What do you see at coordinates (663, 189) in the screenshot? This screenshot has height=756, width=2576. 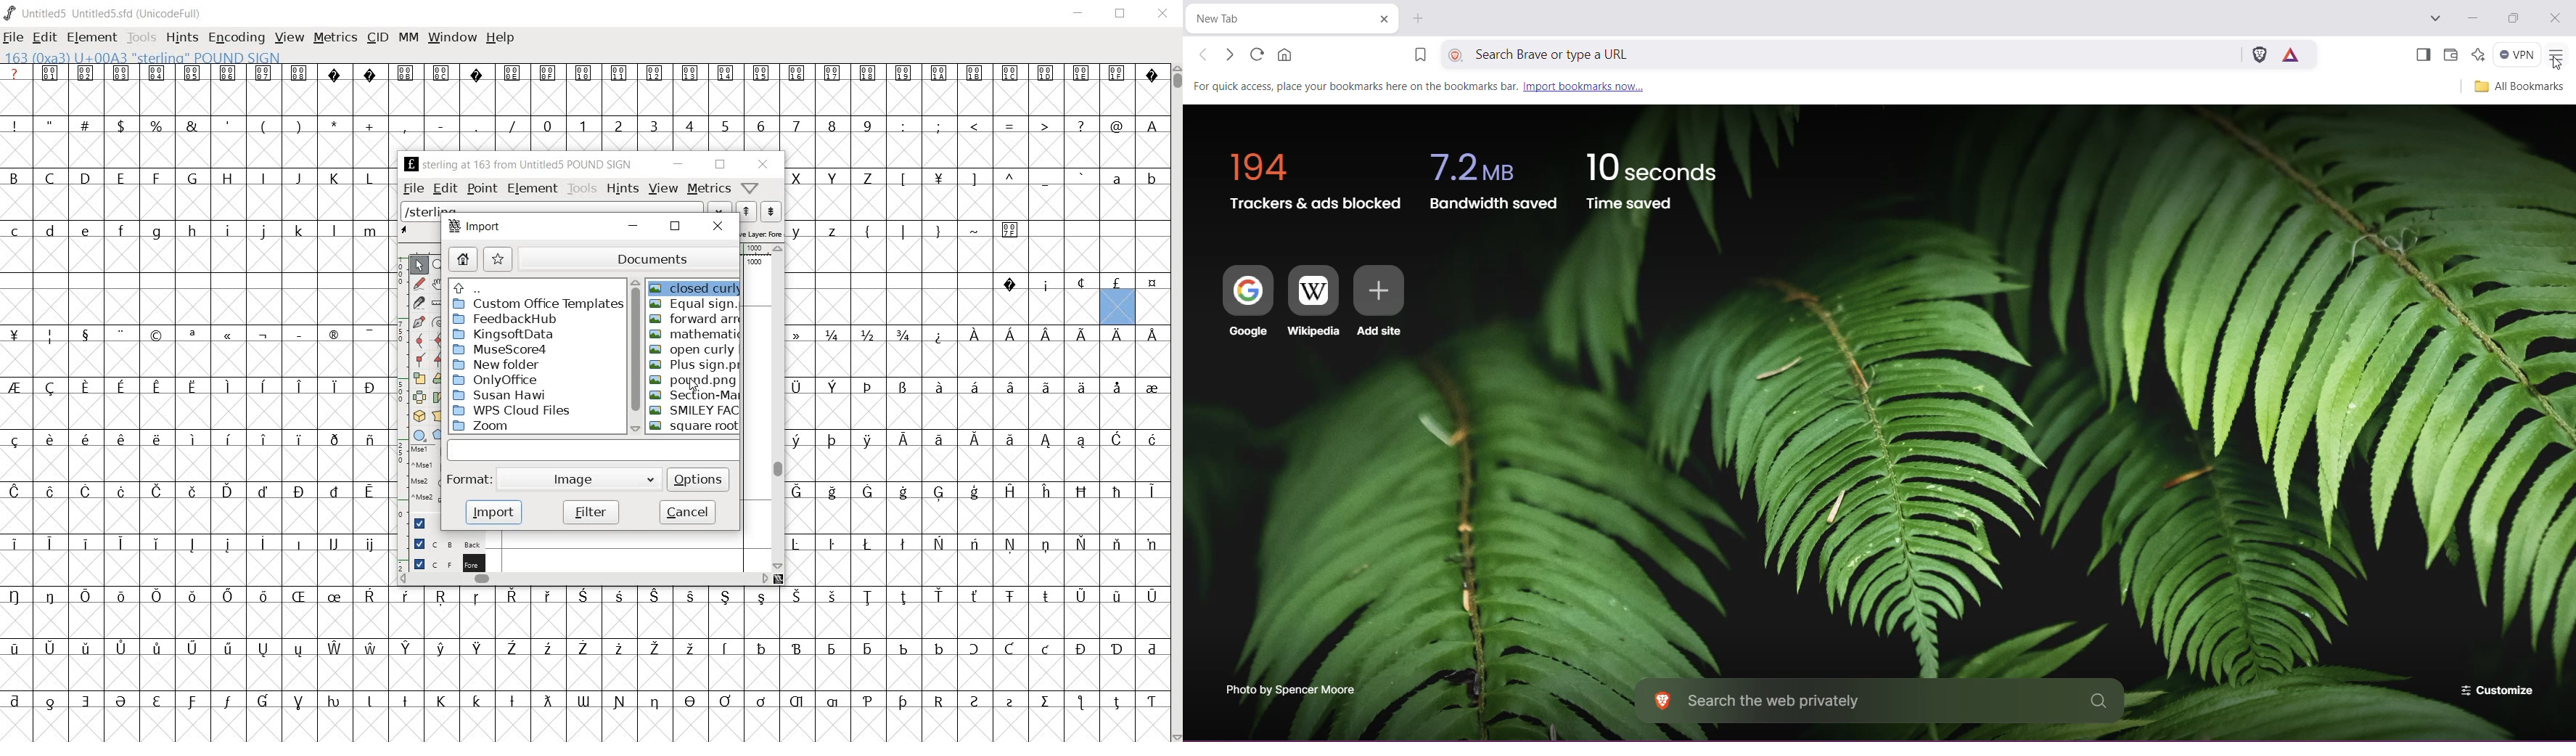 I see `view` at bounding box center [663, 189].